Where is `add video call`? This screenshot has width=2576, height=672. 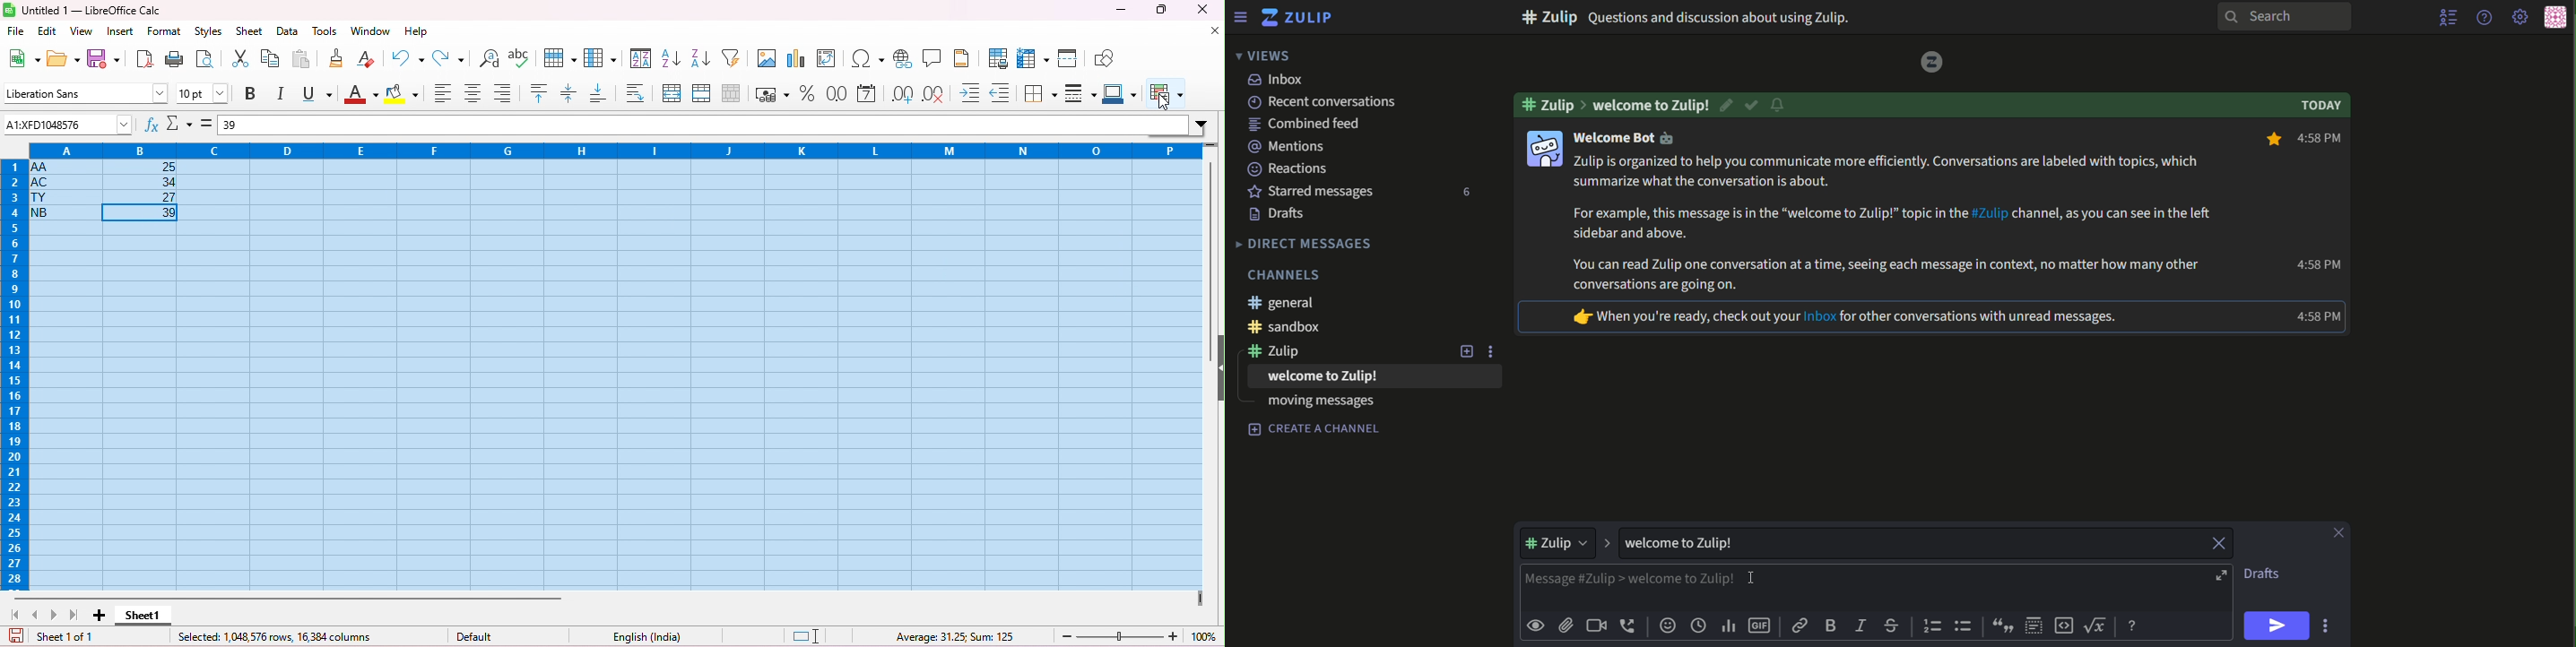 add video call is located at coordinates (1595, 625).